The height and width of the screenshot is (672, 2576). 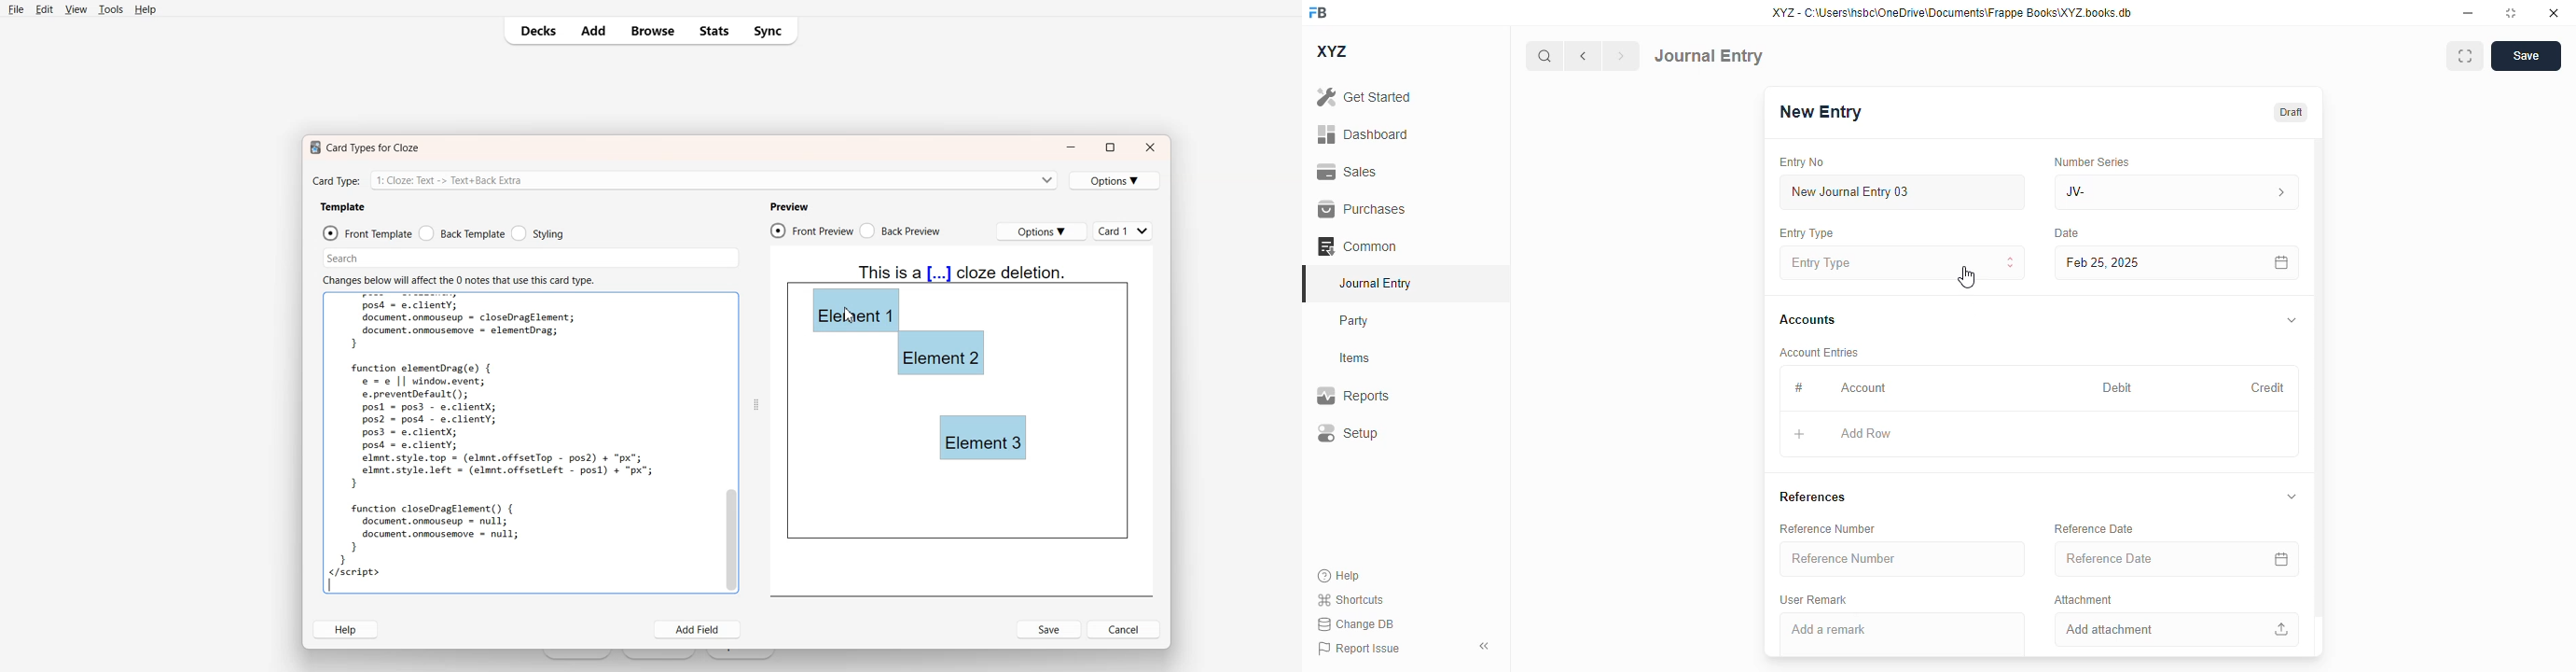 I want to click on shortcuts, so click(x=1350, y=599).